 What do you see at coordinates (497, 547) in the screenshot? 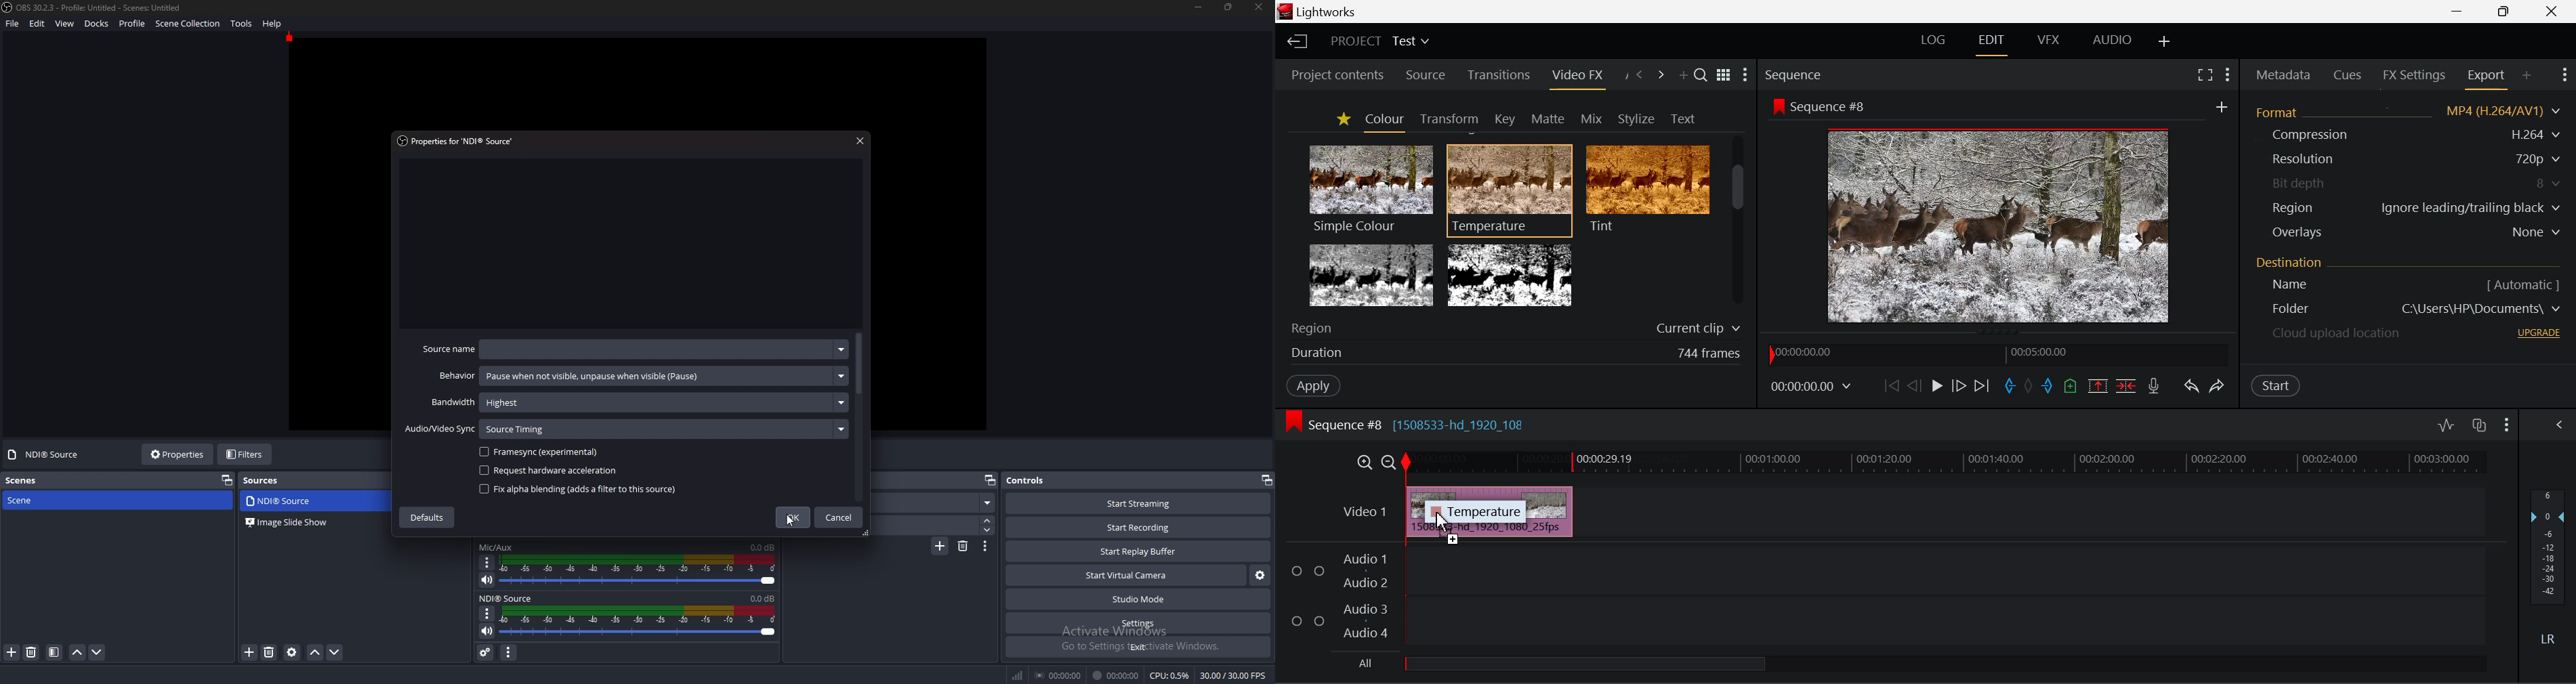
I see `mic/aux` at bounding box center [497, 547].